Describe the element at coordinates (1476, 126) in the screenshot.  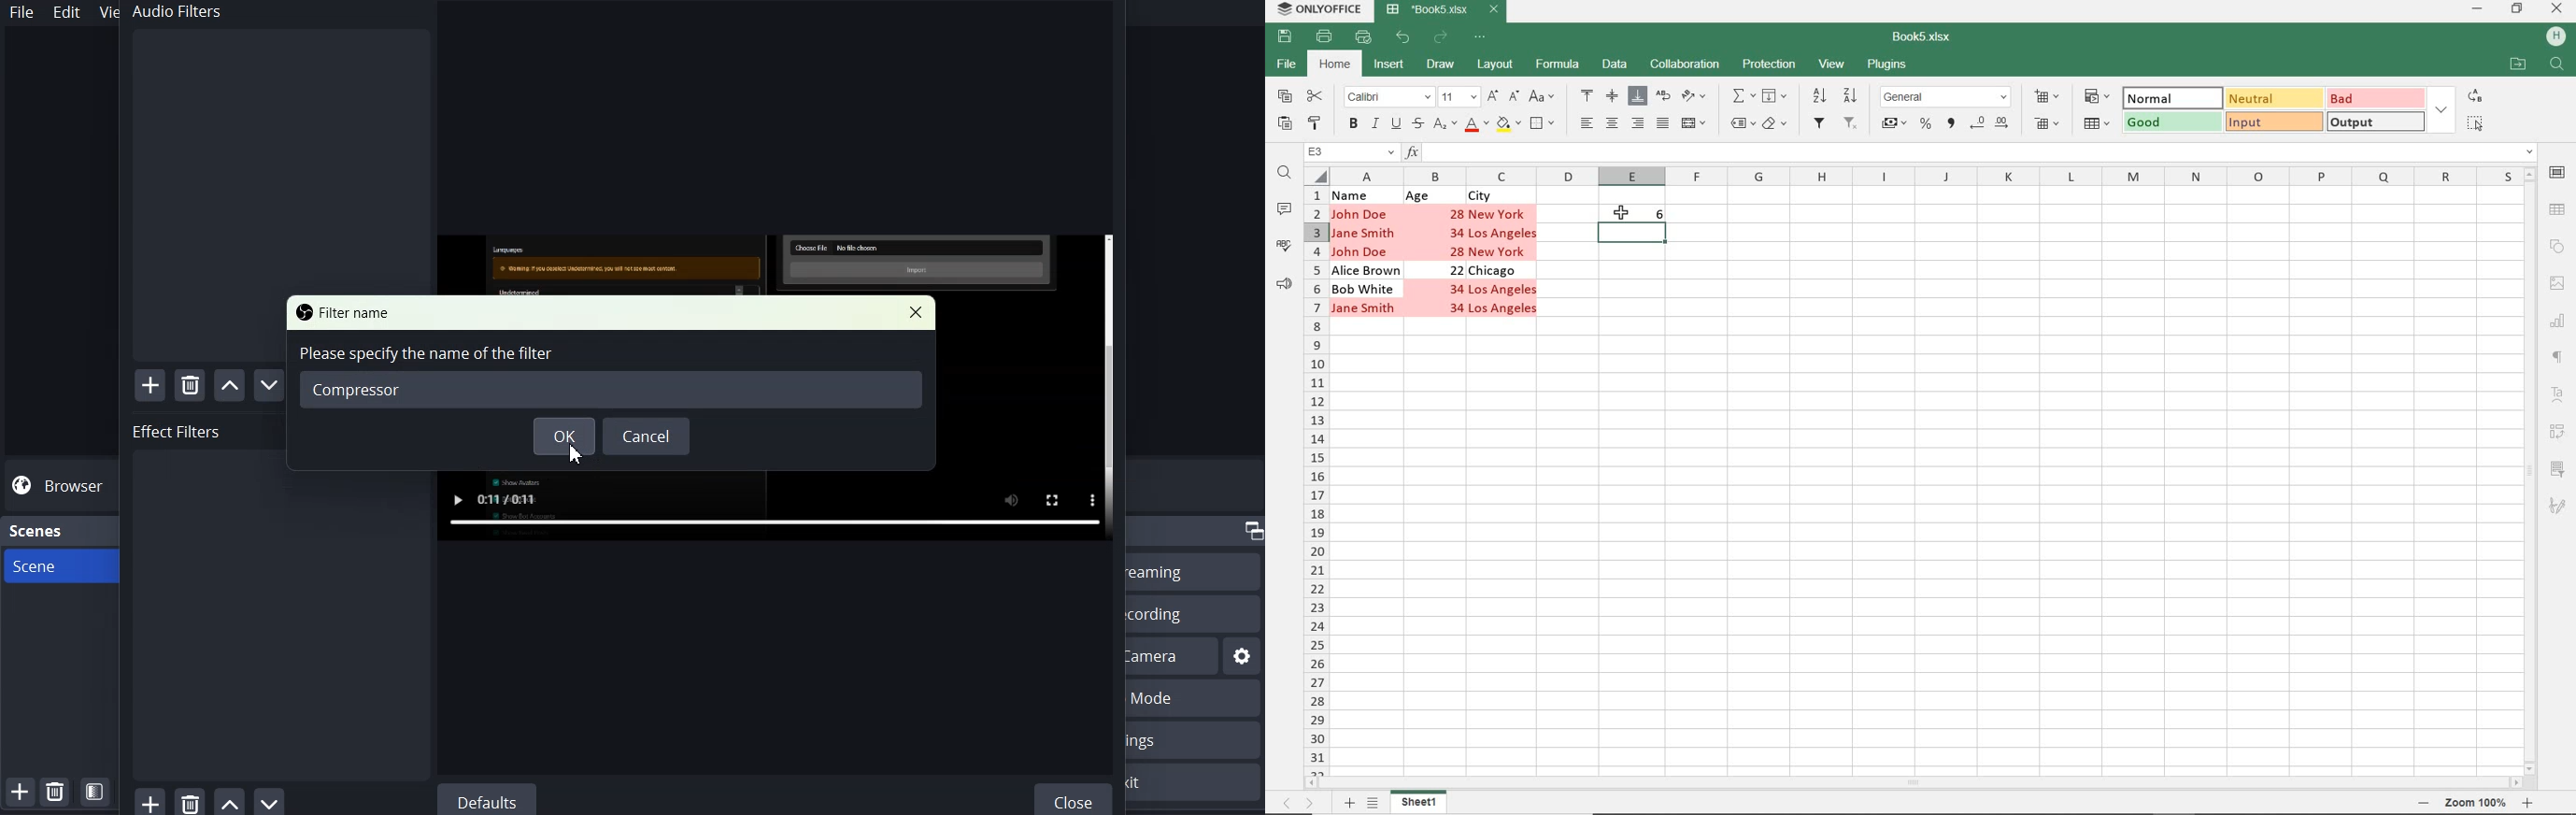
I see `FONT COLOR` at that location.